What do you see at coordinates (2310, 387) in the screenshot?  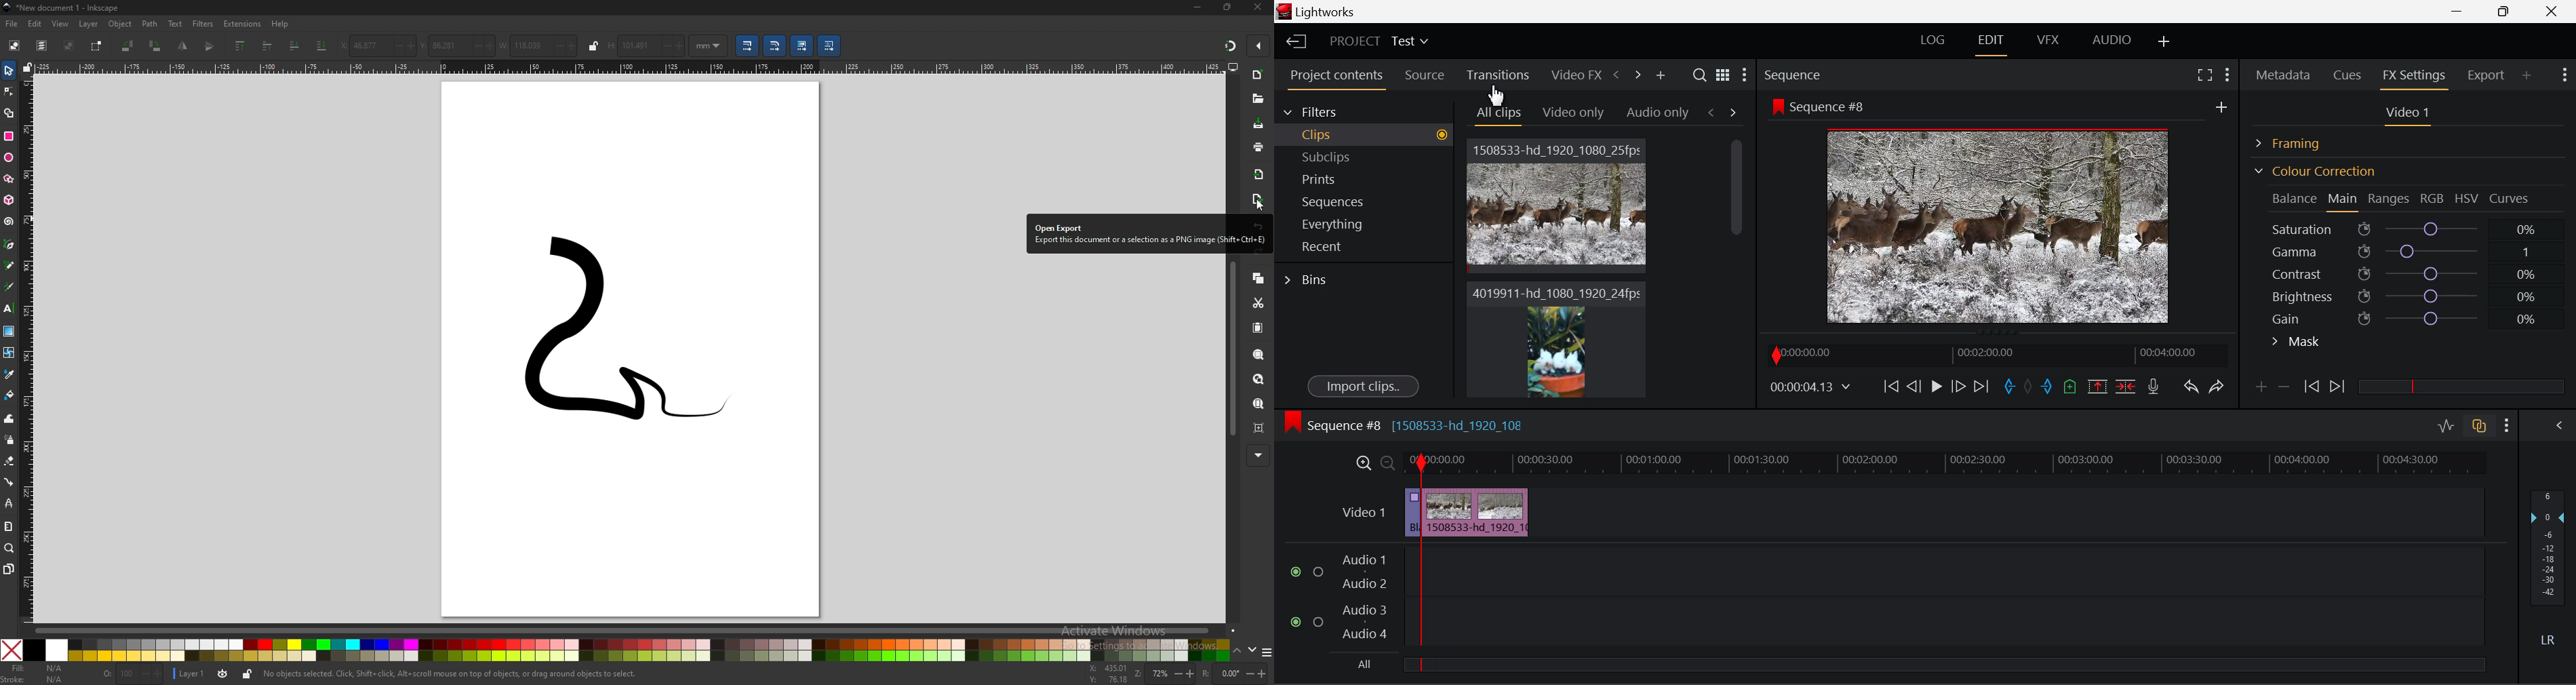 I see `Previous keyframe` at bounding box center [2310, 387].